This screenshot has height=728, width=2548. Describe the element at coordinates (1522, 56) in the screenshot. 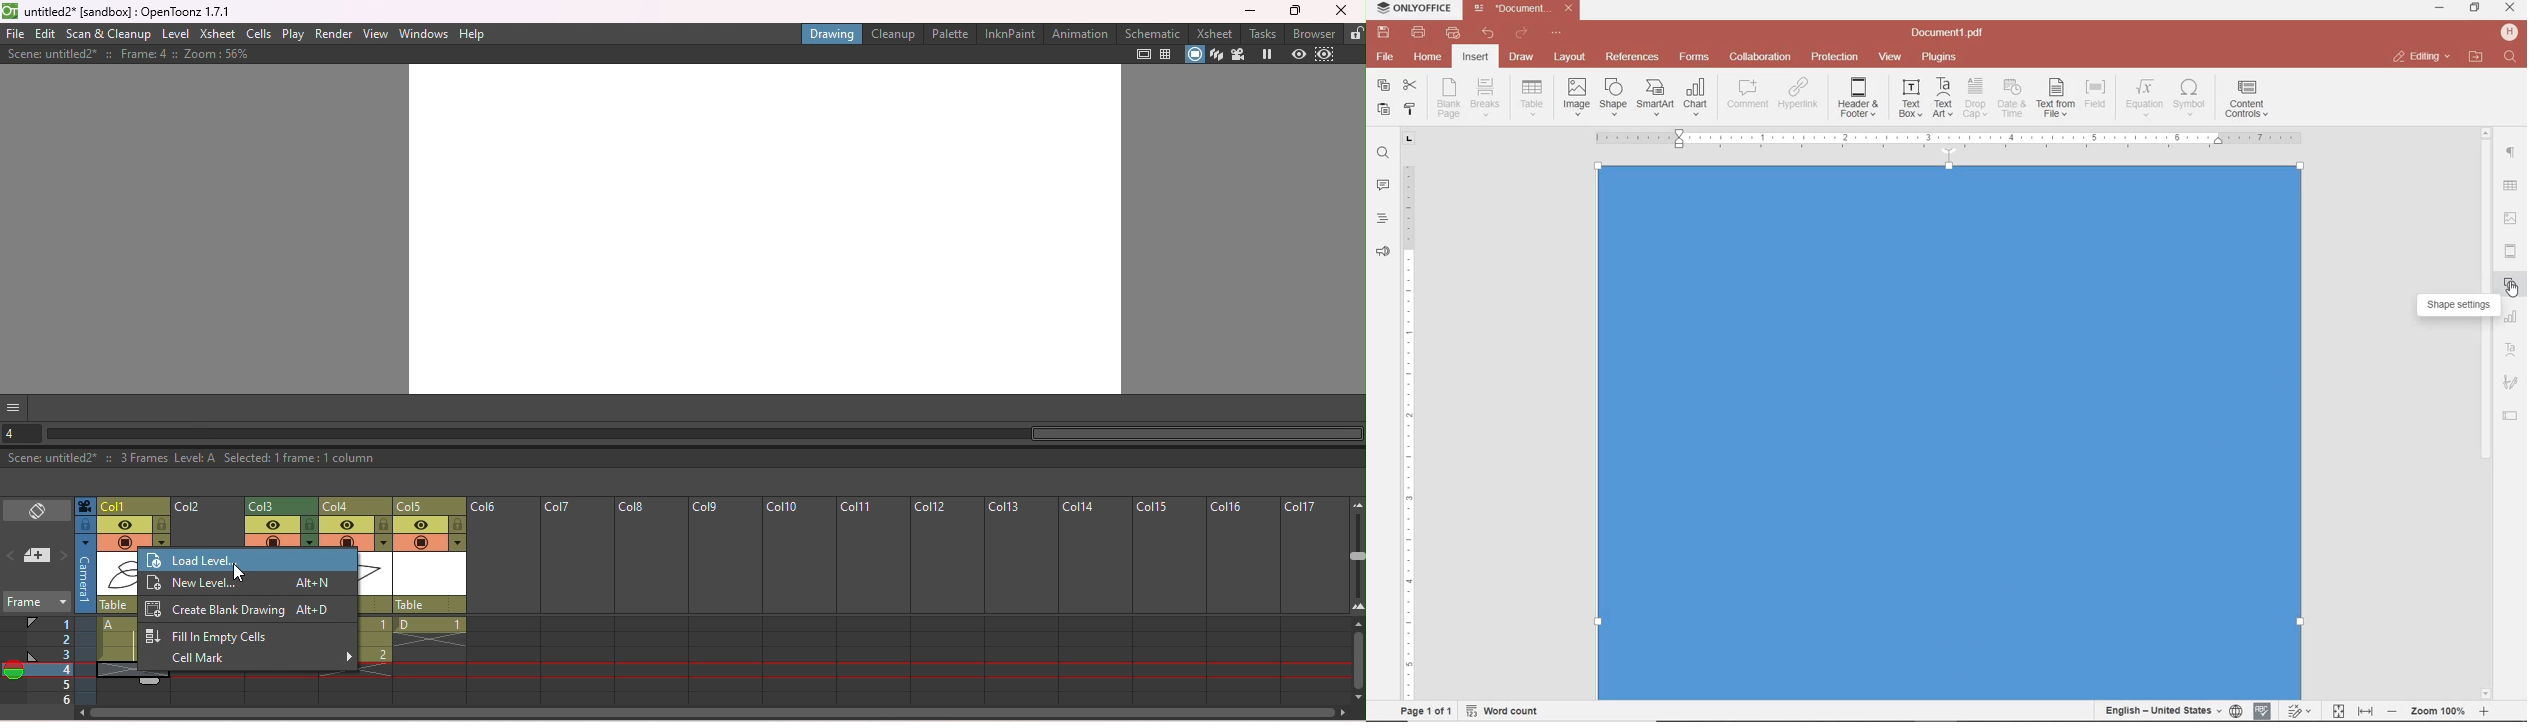

I see `draw` at that location.